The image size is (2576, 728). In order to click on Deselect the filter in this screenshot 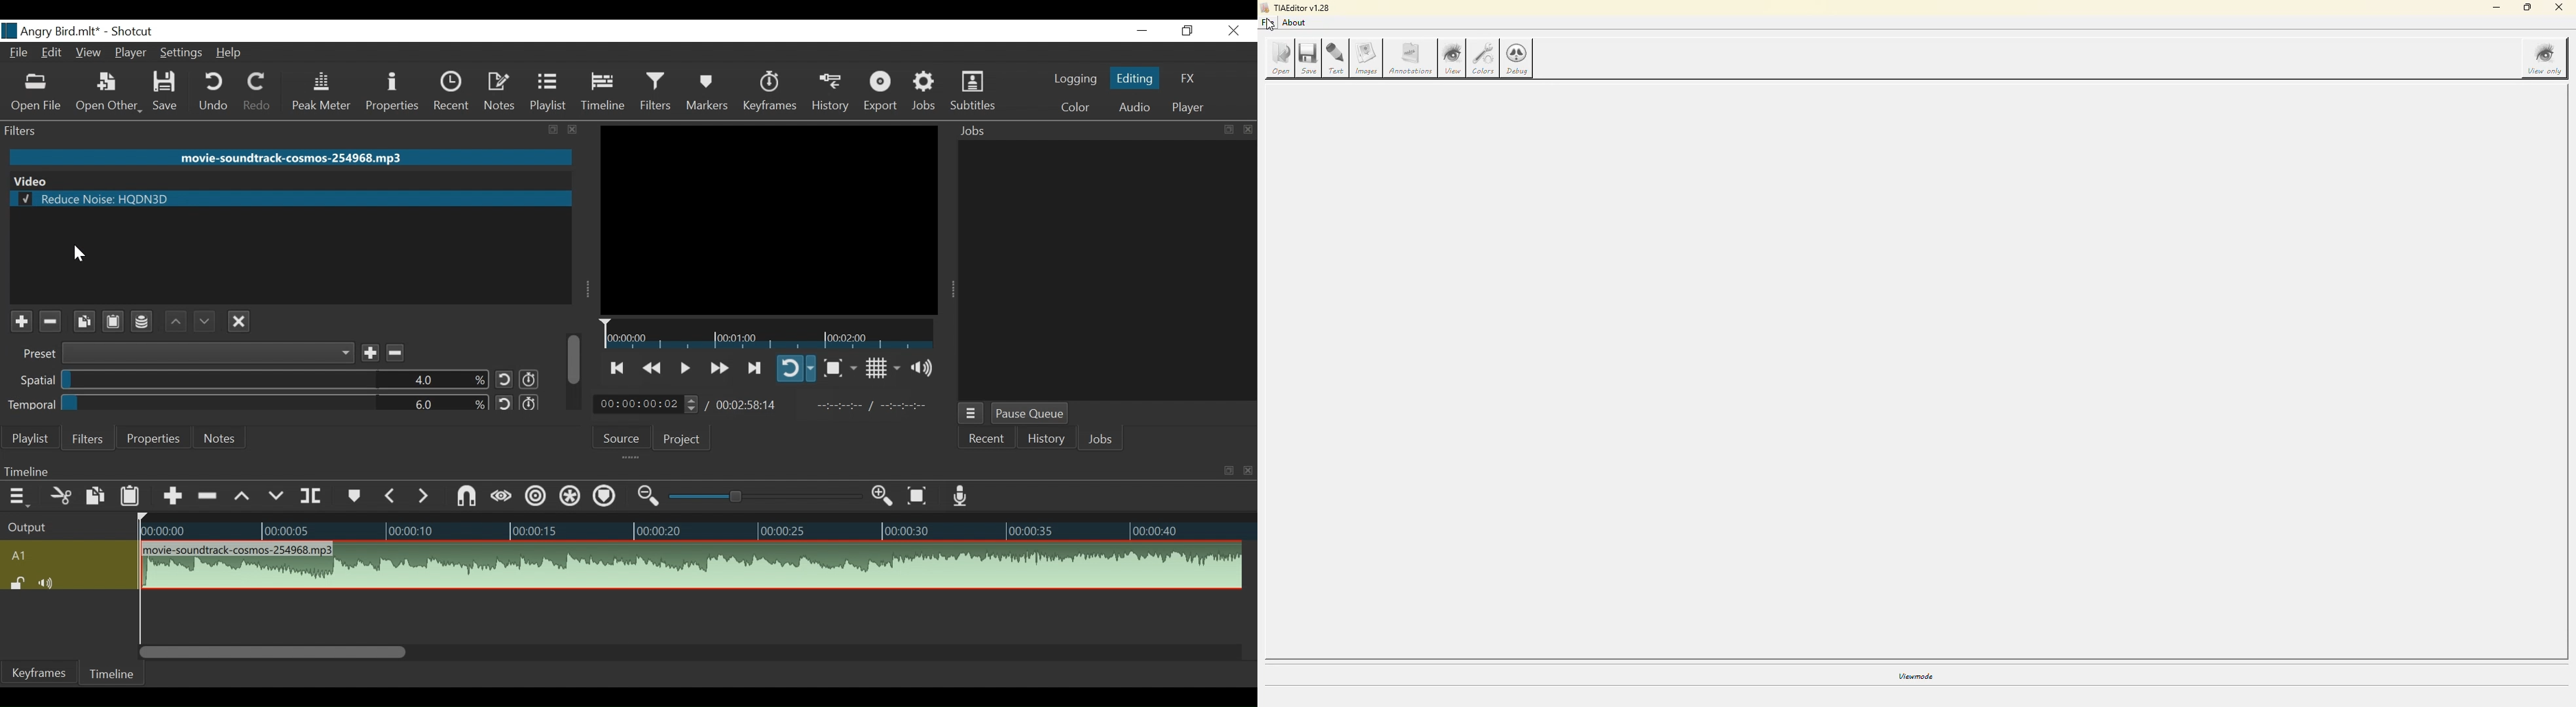, I will do `click(238, 321)`.